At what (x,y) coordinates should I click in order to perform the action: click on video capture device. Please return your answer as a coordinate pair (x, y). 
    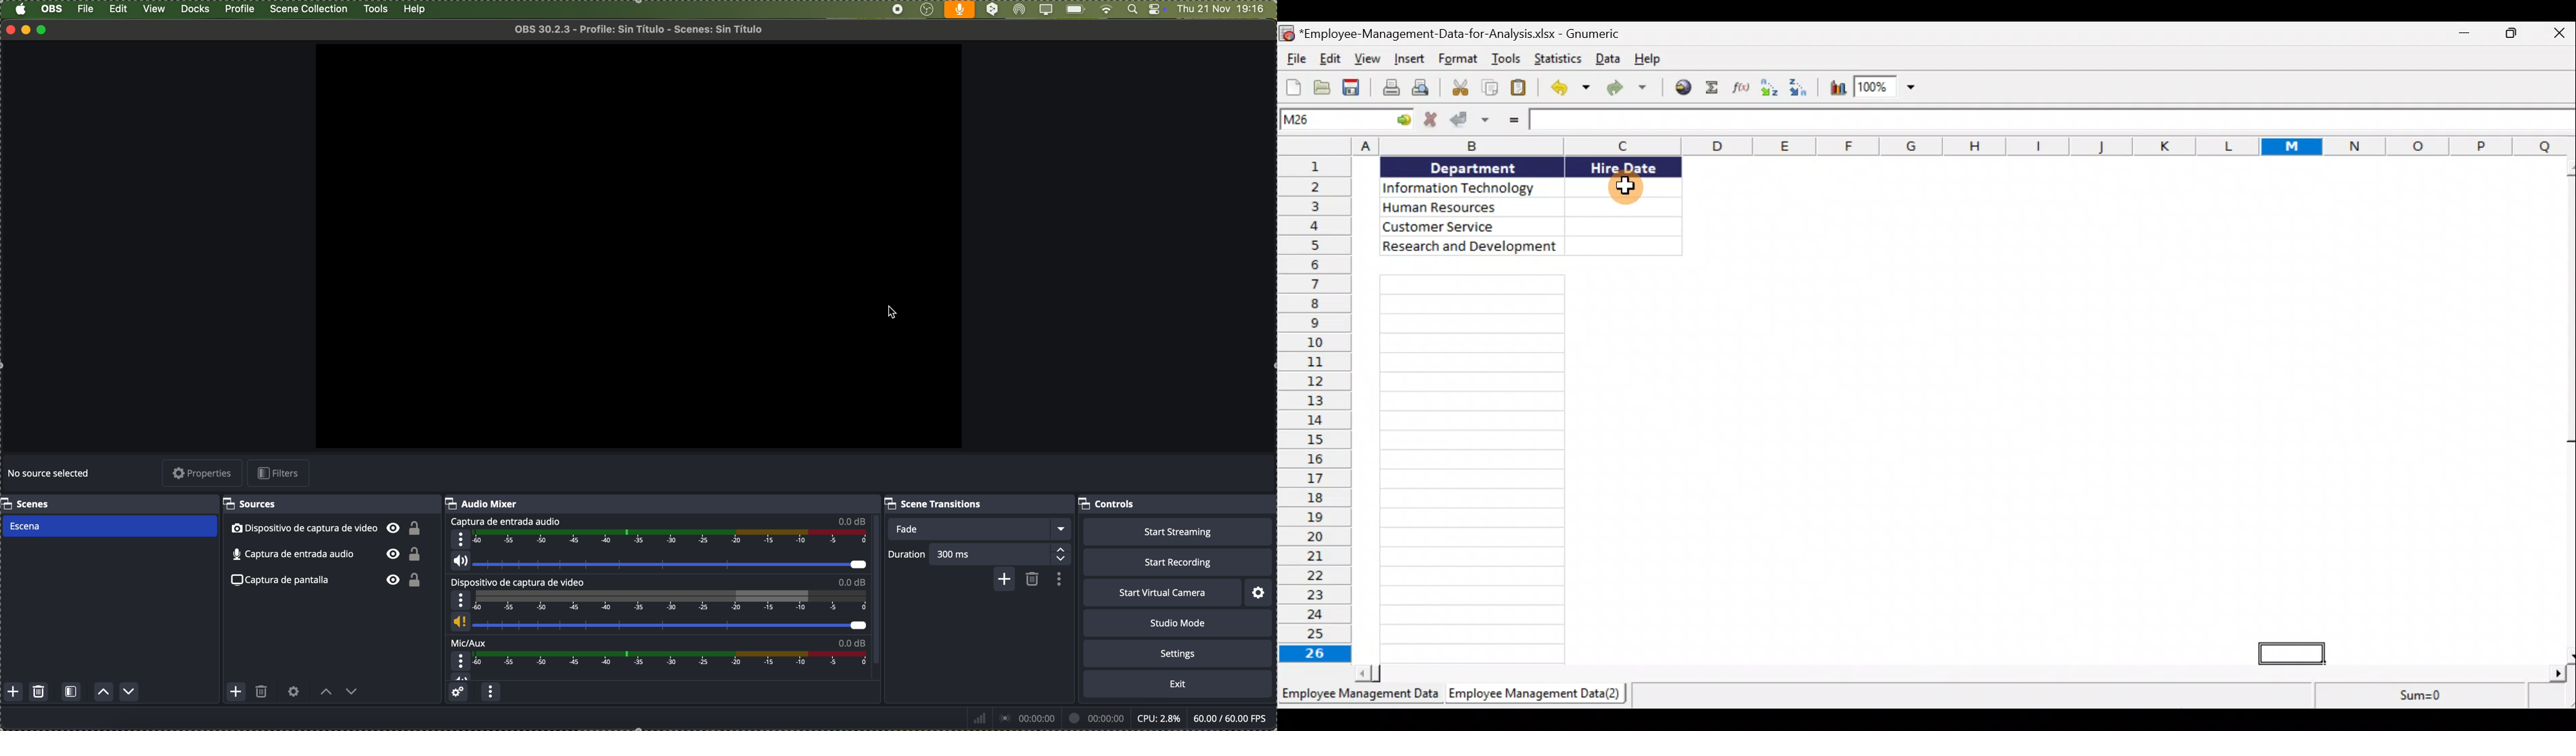
    Looking at the image, I should click on (327, 529).